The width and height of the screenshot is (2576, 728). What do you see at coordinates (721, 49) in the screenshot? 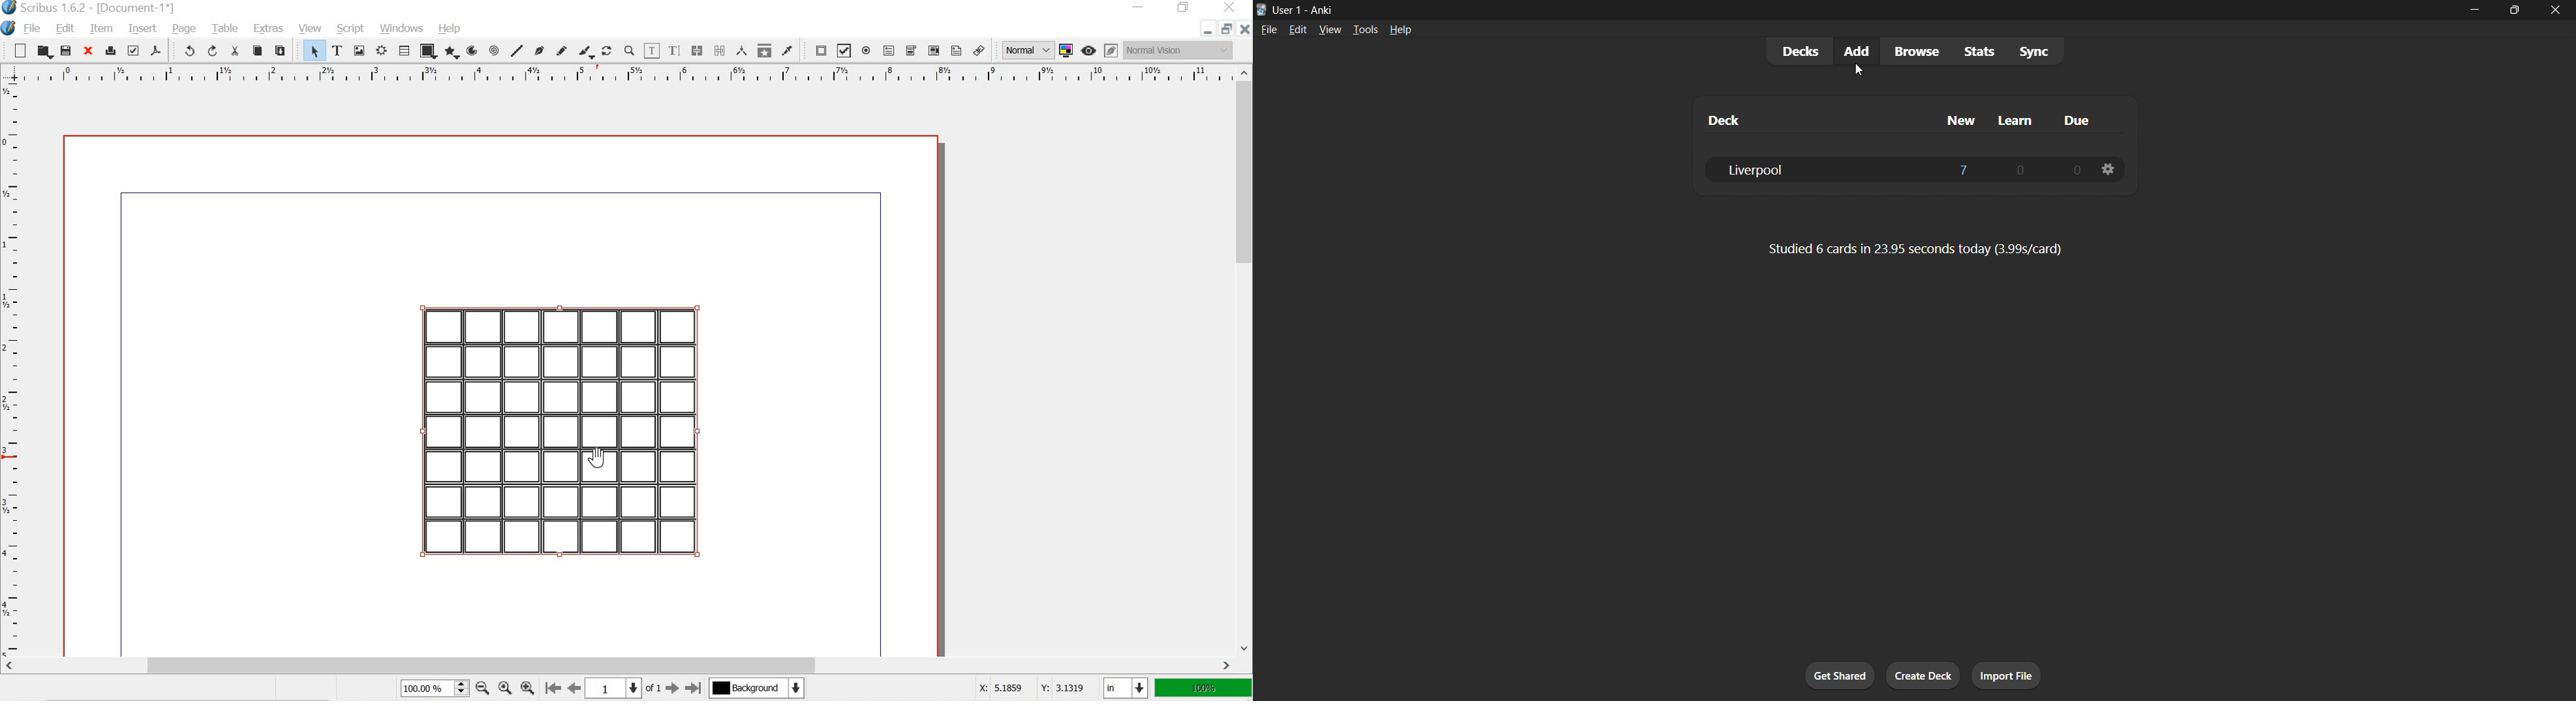
I see `unlink text frames` at bounding box center [721, 49].